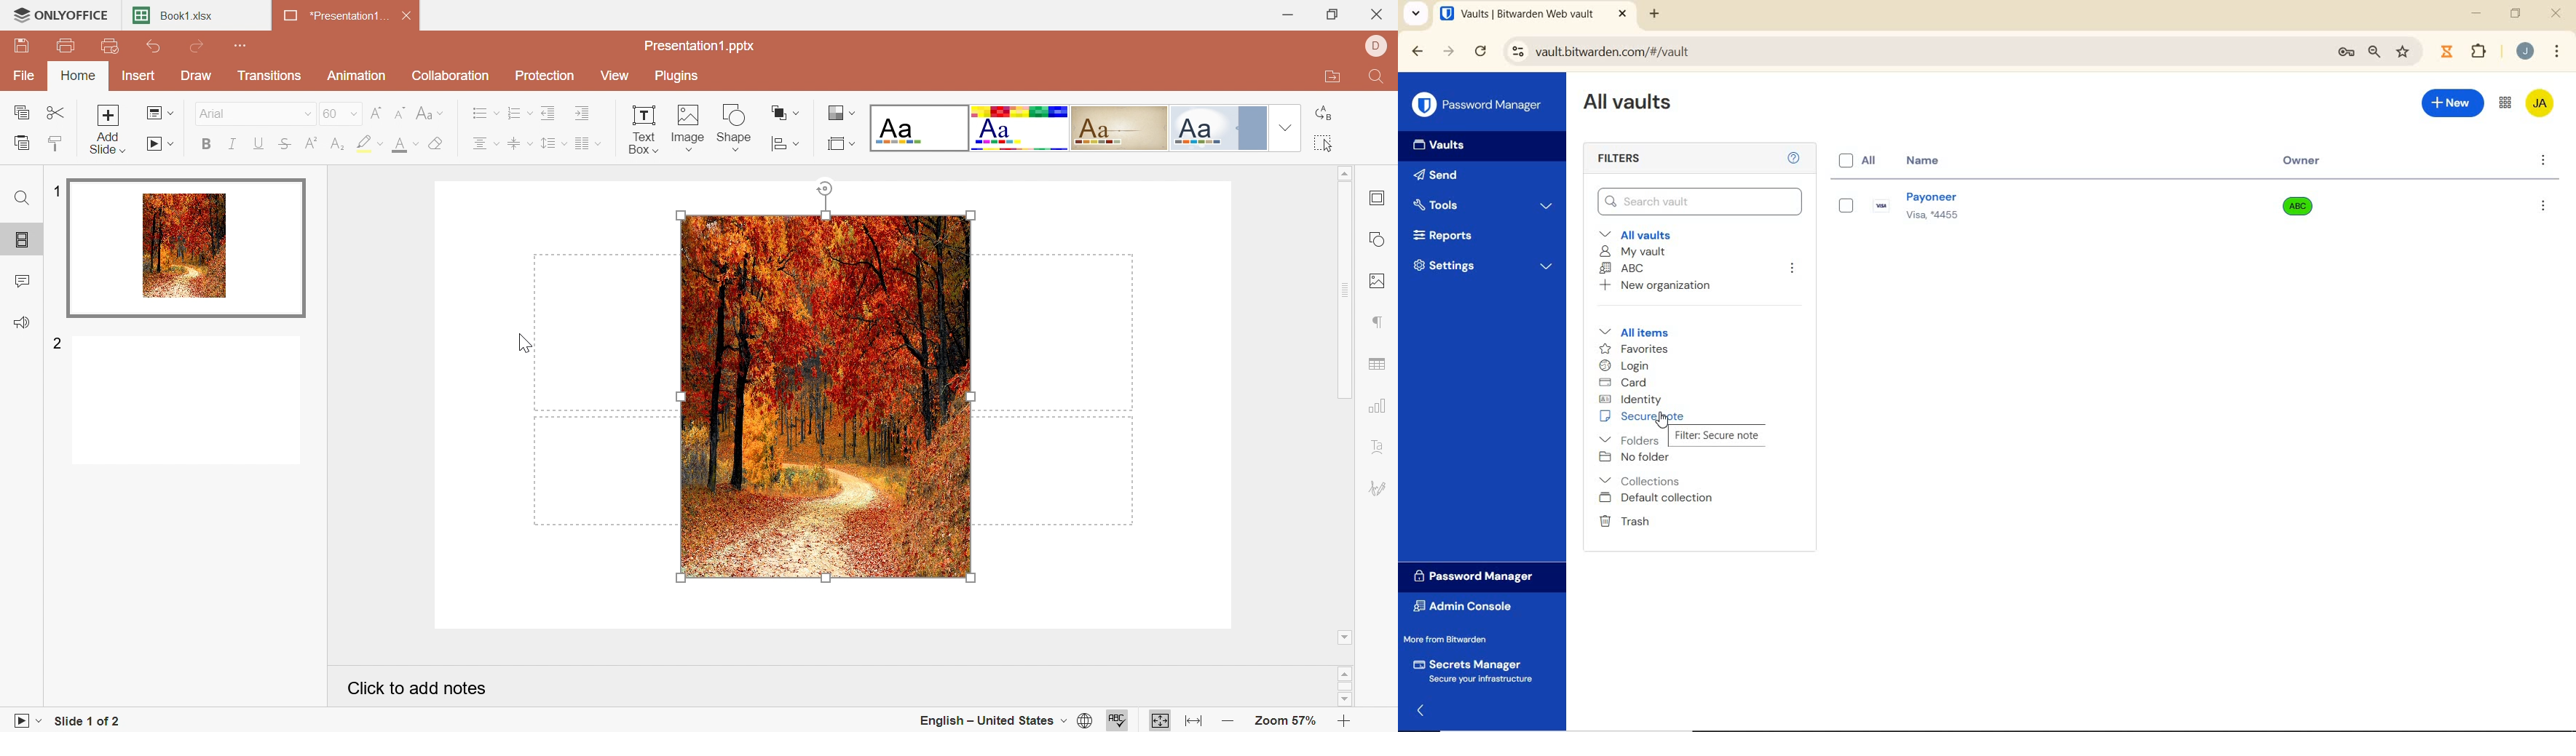 The image size is (2576, 756). Describe the element at coordinates (1656, 15) in the screenshot. I see `new tab` at that location.